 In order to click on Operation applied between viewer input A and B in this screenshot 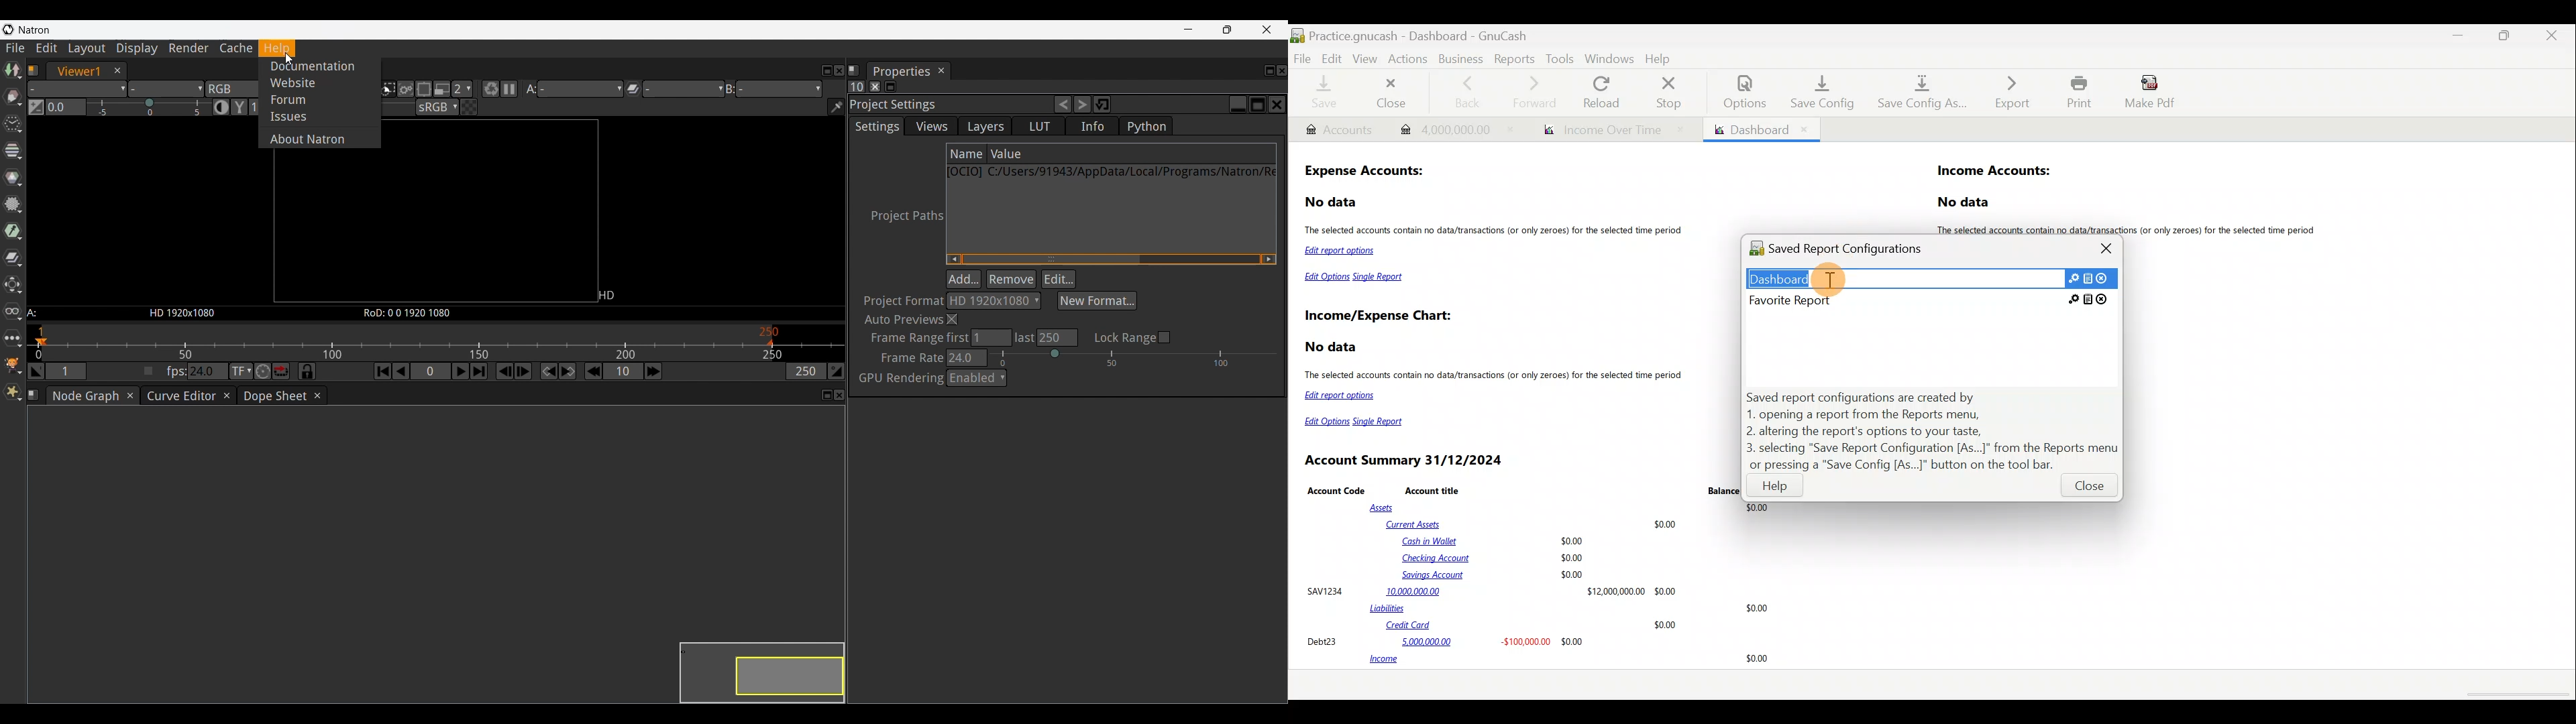, I will do `click(674, 88)`.